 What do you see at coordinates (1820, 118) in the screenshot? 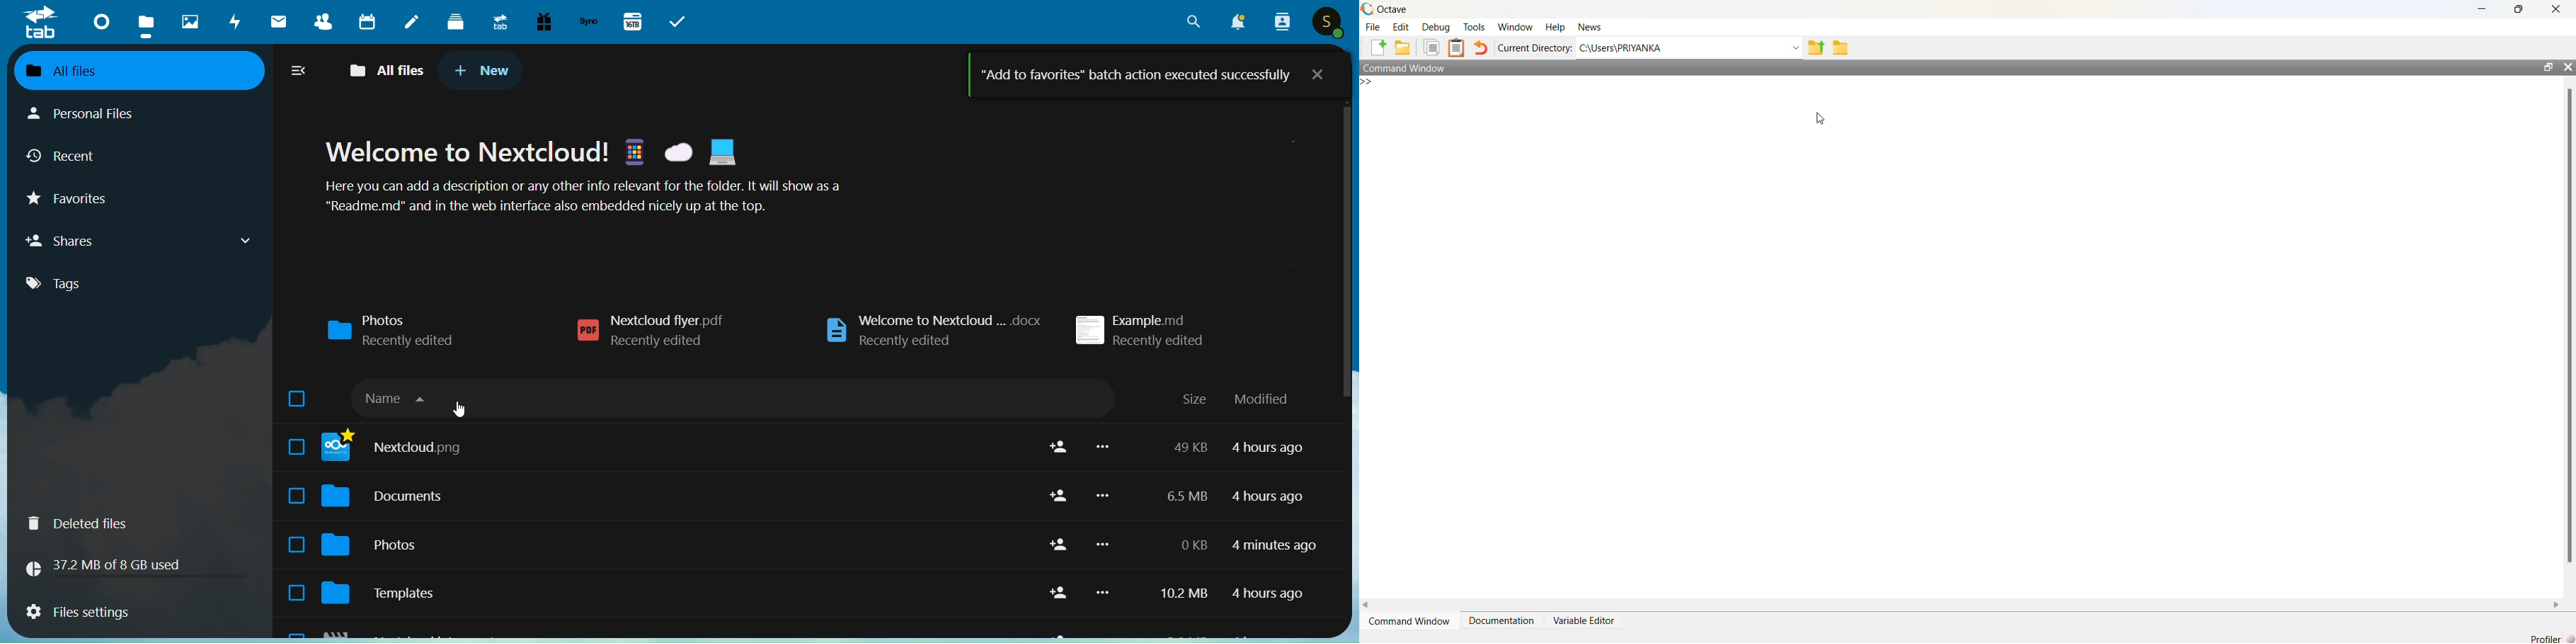
I see `cursor` at bounding box center [1820, 118].